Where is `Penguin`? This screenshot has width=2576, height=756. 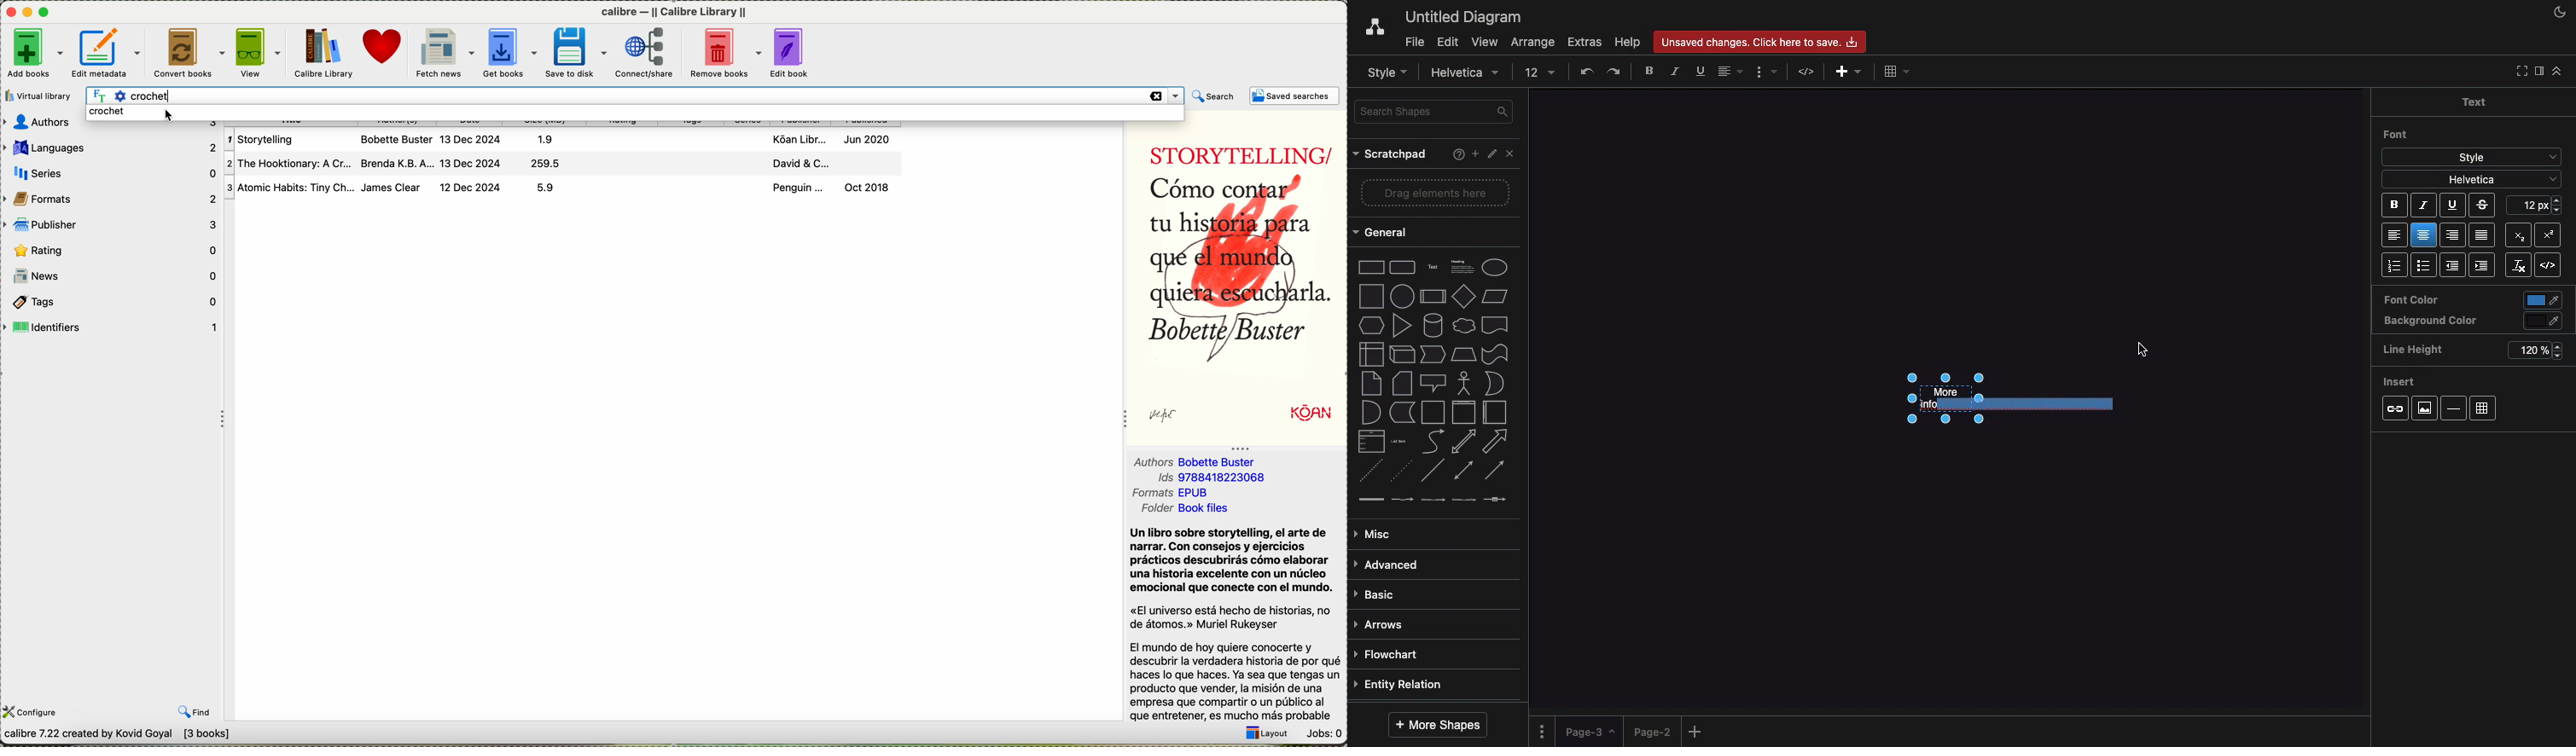
Penguin is located at coordinates (798, 187).